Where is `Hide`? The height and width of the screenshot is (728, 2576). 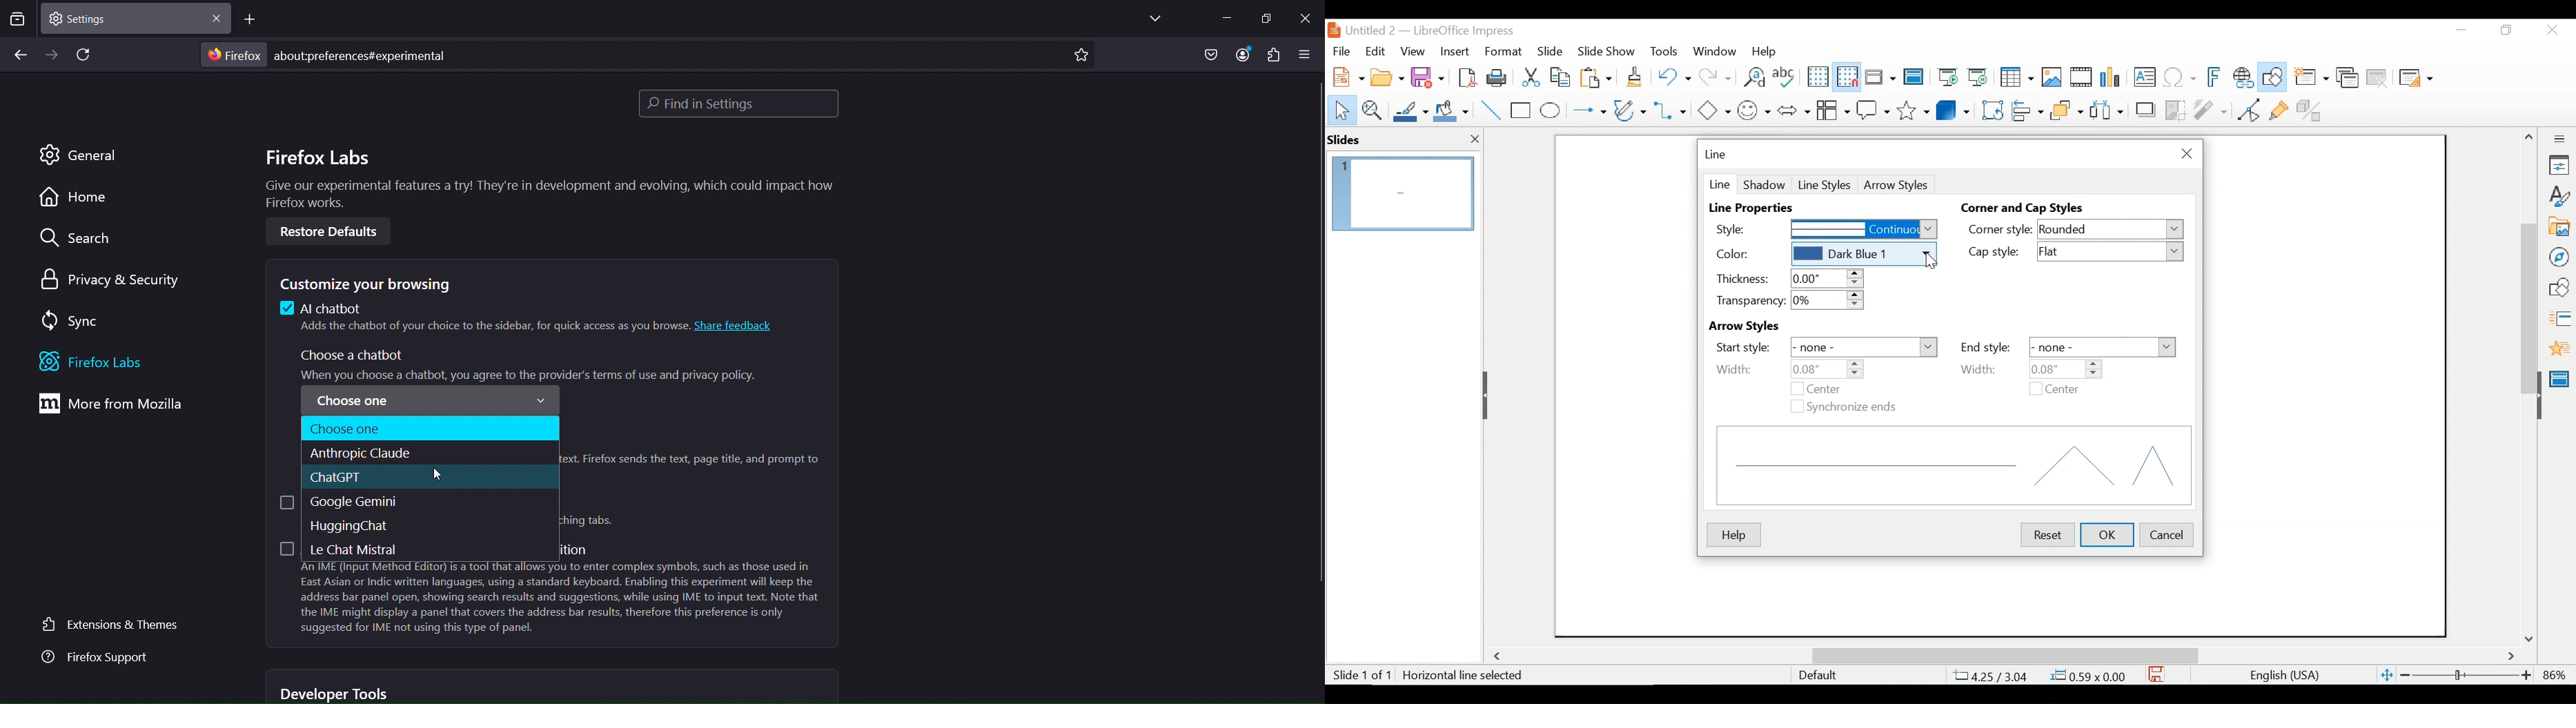 Hide is located at coordinates (1487, 395).